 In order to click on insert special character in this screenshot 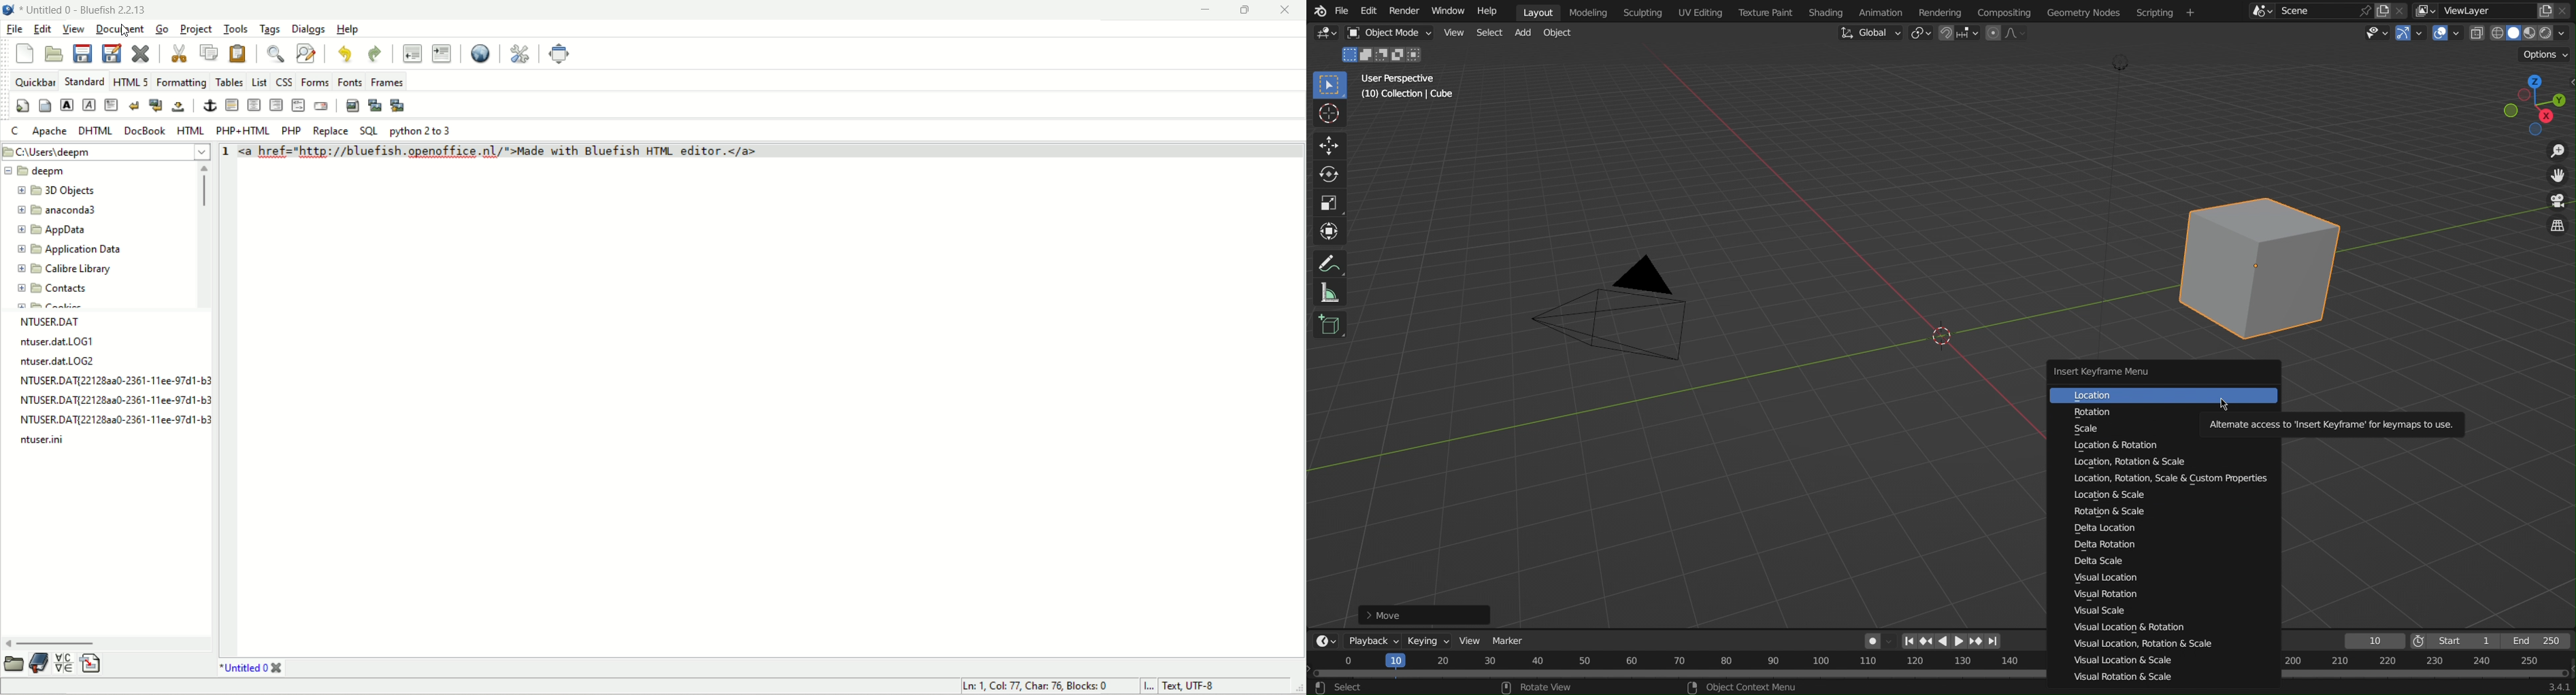, I will do `click(65, 663)`.